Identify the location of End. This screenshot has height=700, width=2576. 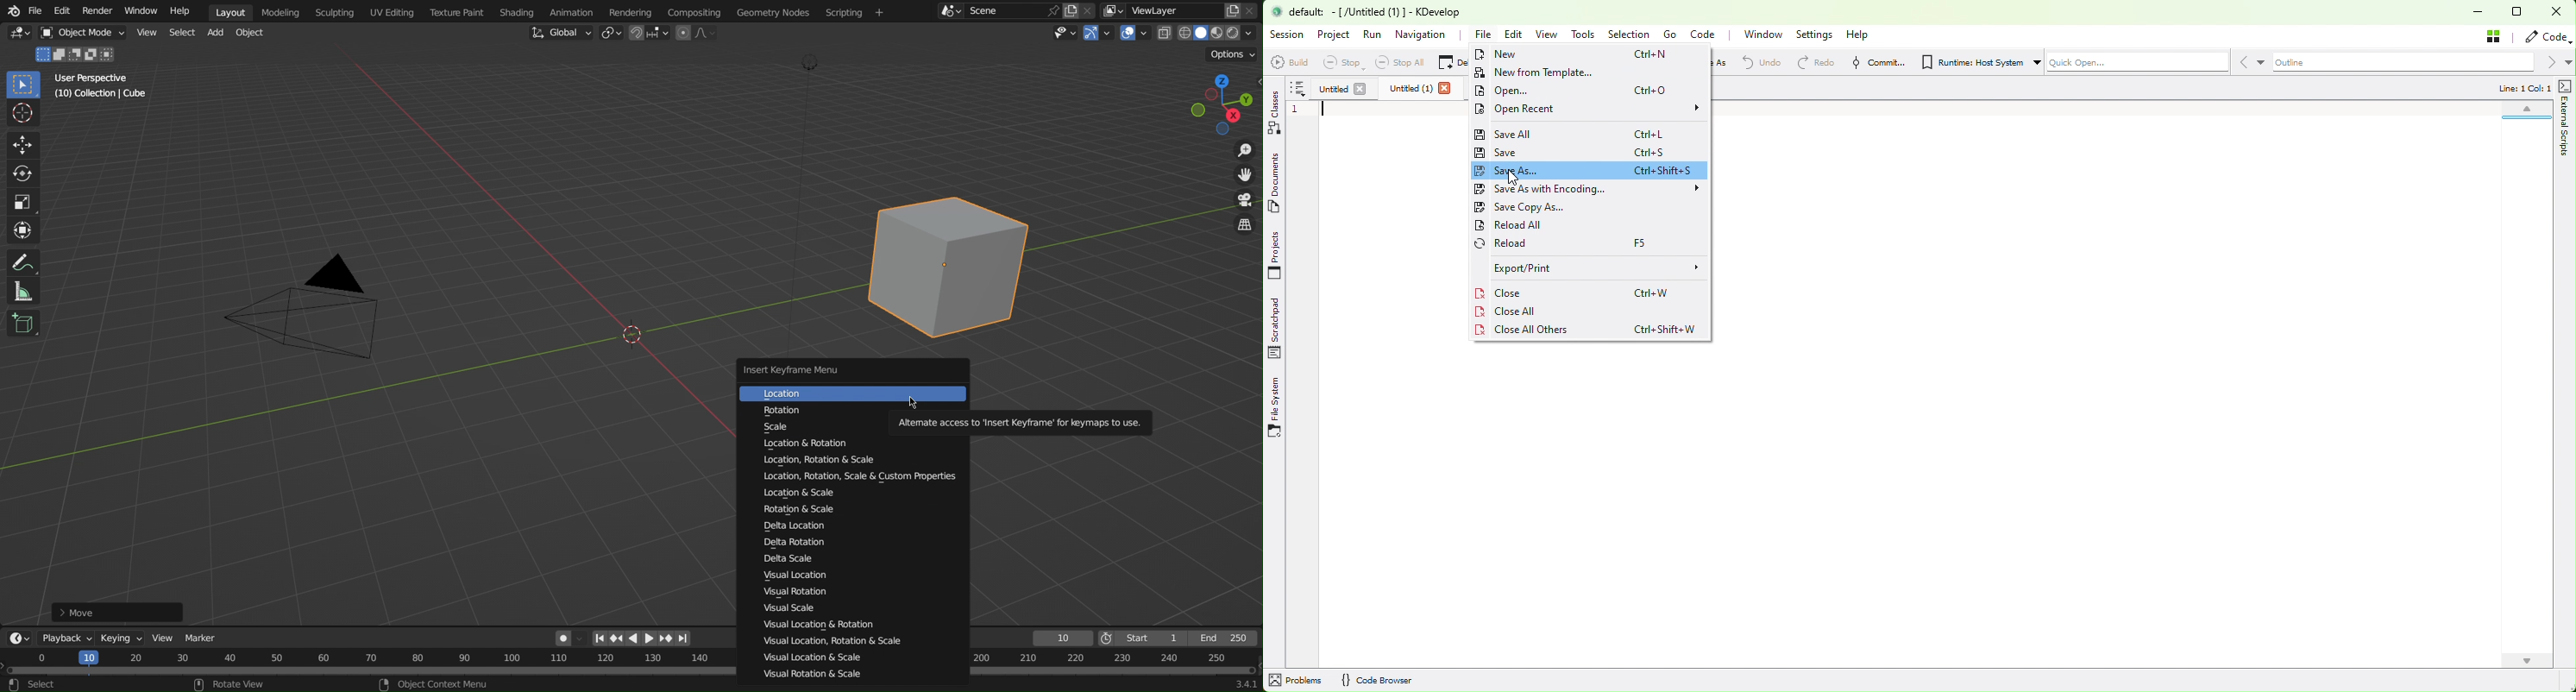
(1227, 639).